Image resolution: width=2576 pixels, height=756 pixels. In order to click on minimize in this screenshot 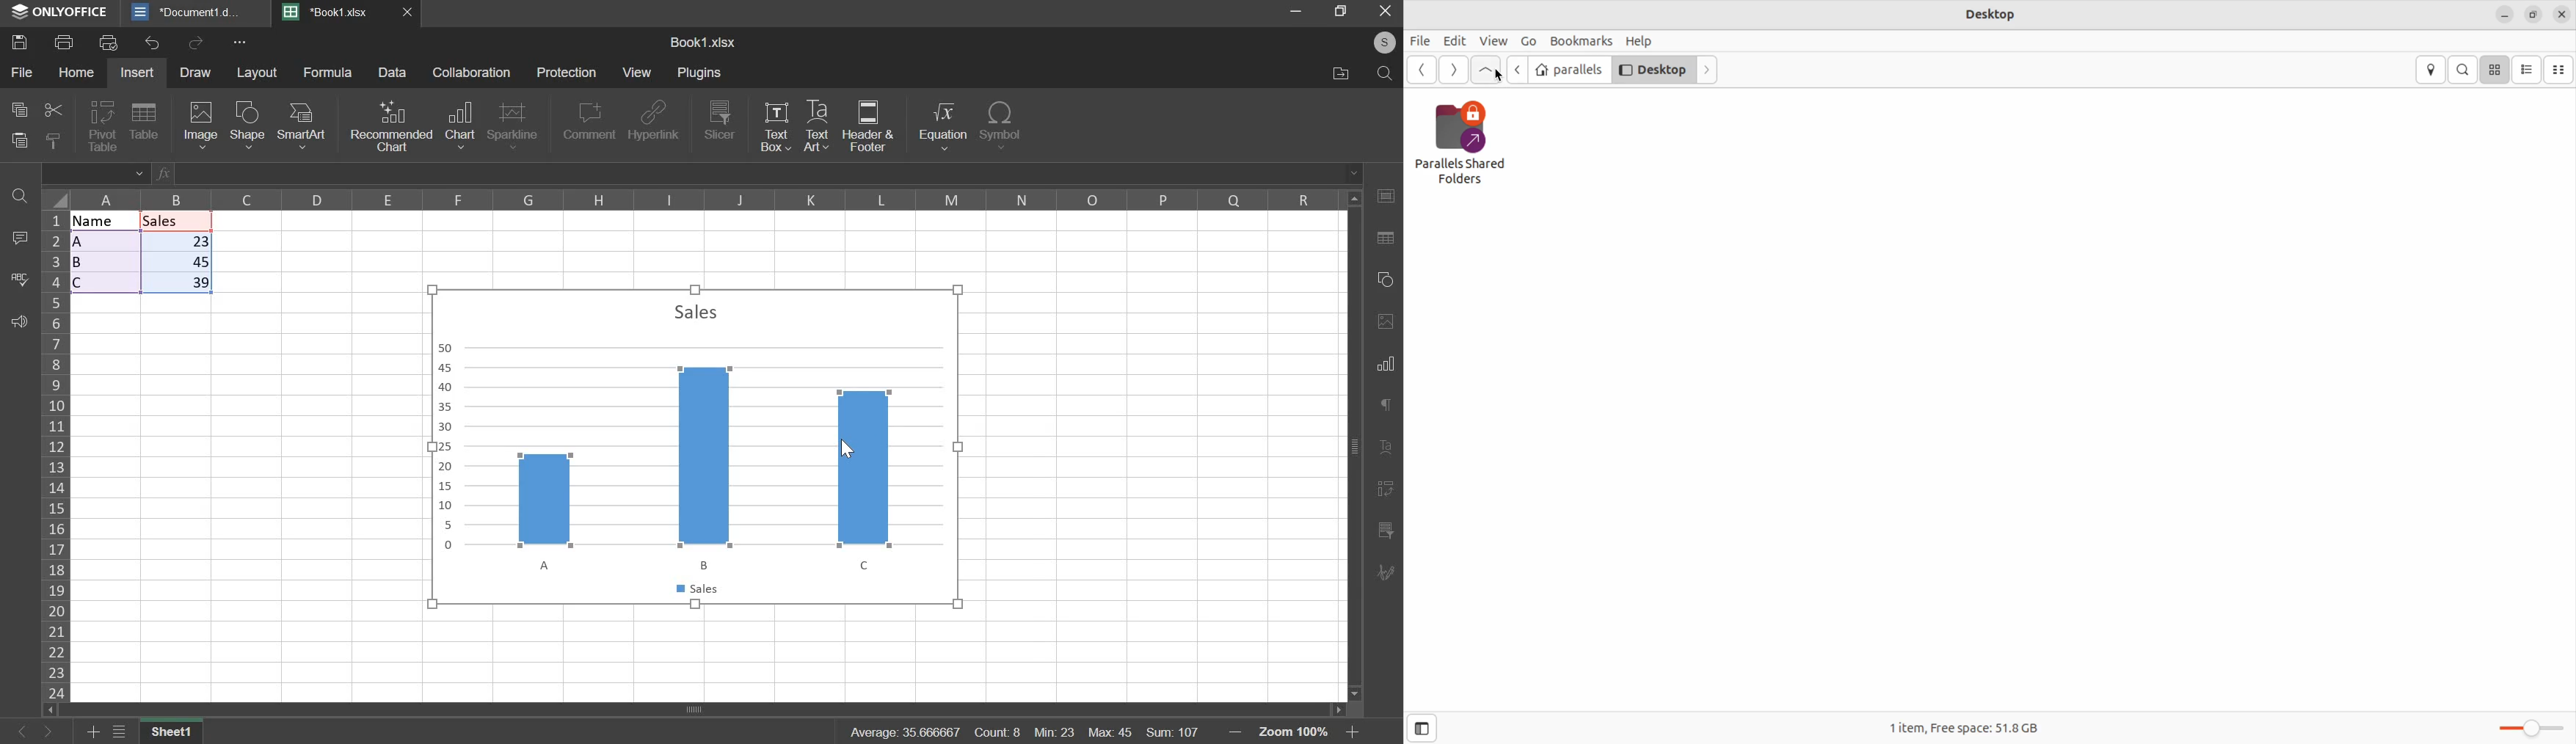, I will do `click(1294, 12)`.